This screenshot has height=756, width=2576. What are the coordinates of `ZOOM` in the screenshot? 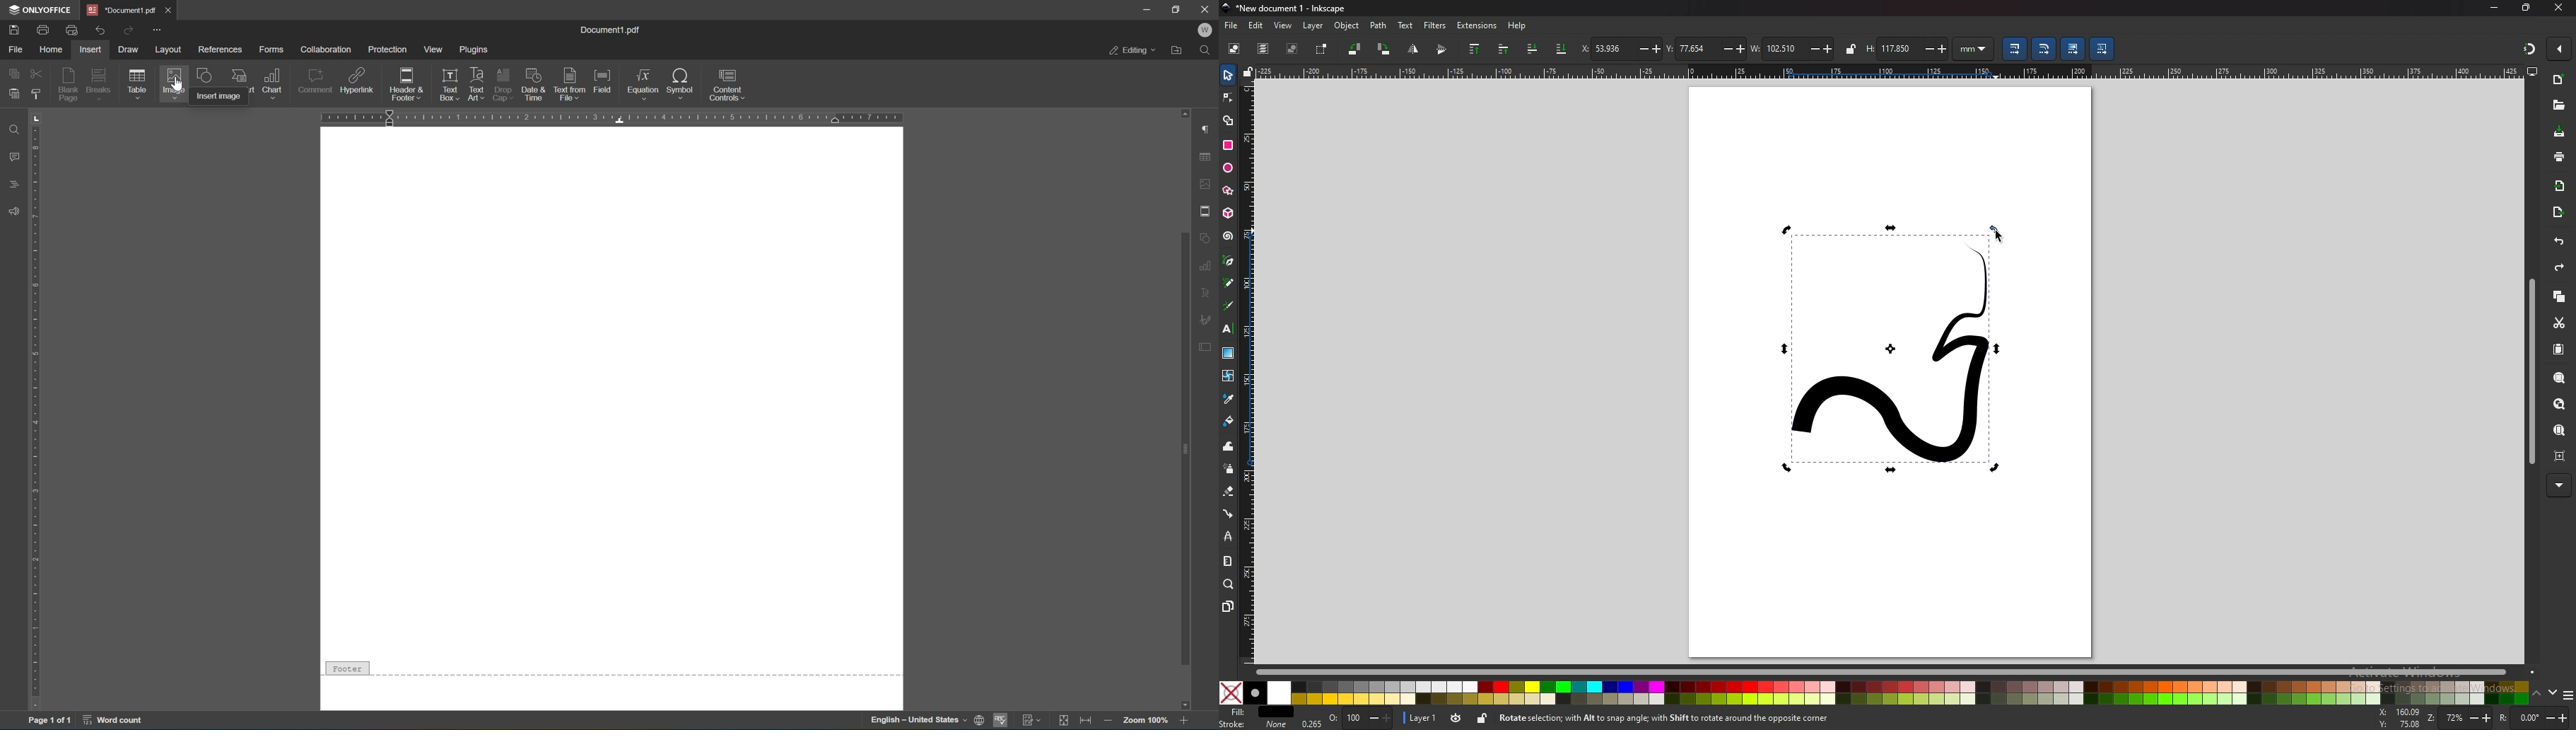 It's located at (2461, 717).